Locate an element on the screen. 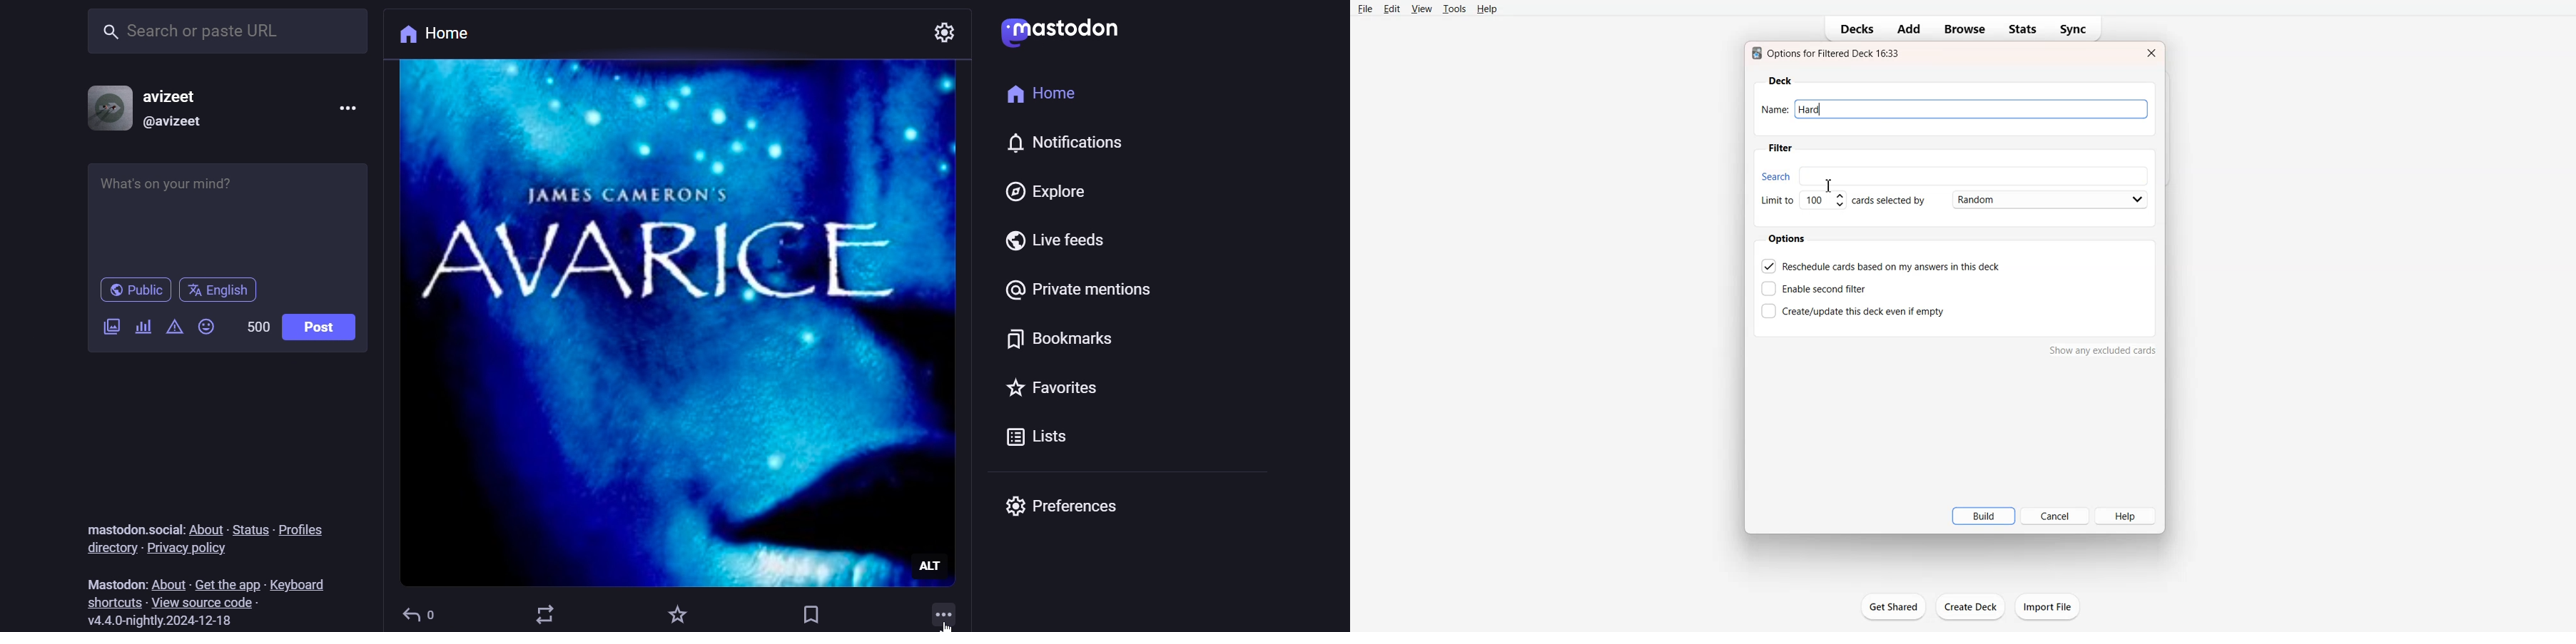 Image resolution: width=2576 pixels, height=644 pixels. get shared is located at coordinates (1895, 608).